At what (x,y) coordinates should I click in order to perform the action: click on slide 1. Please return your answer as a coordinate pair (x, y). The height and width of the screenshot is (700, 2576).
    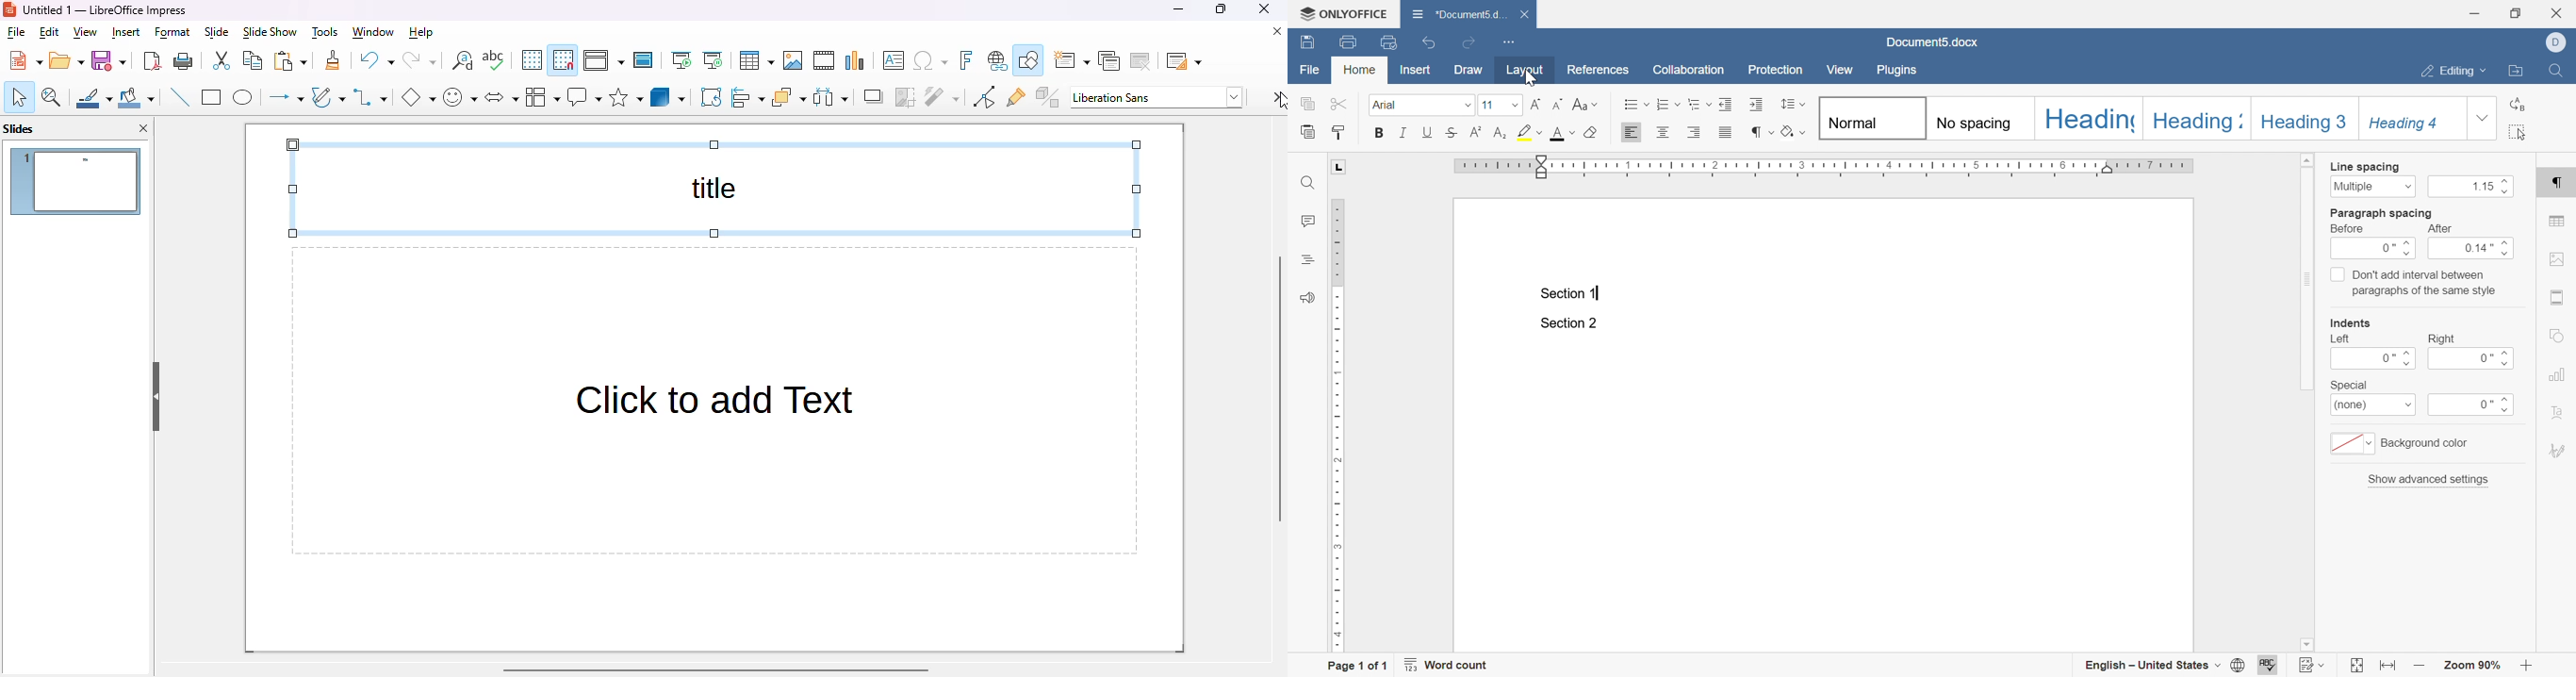
    Looking at the image, I should click on (77, 182).